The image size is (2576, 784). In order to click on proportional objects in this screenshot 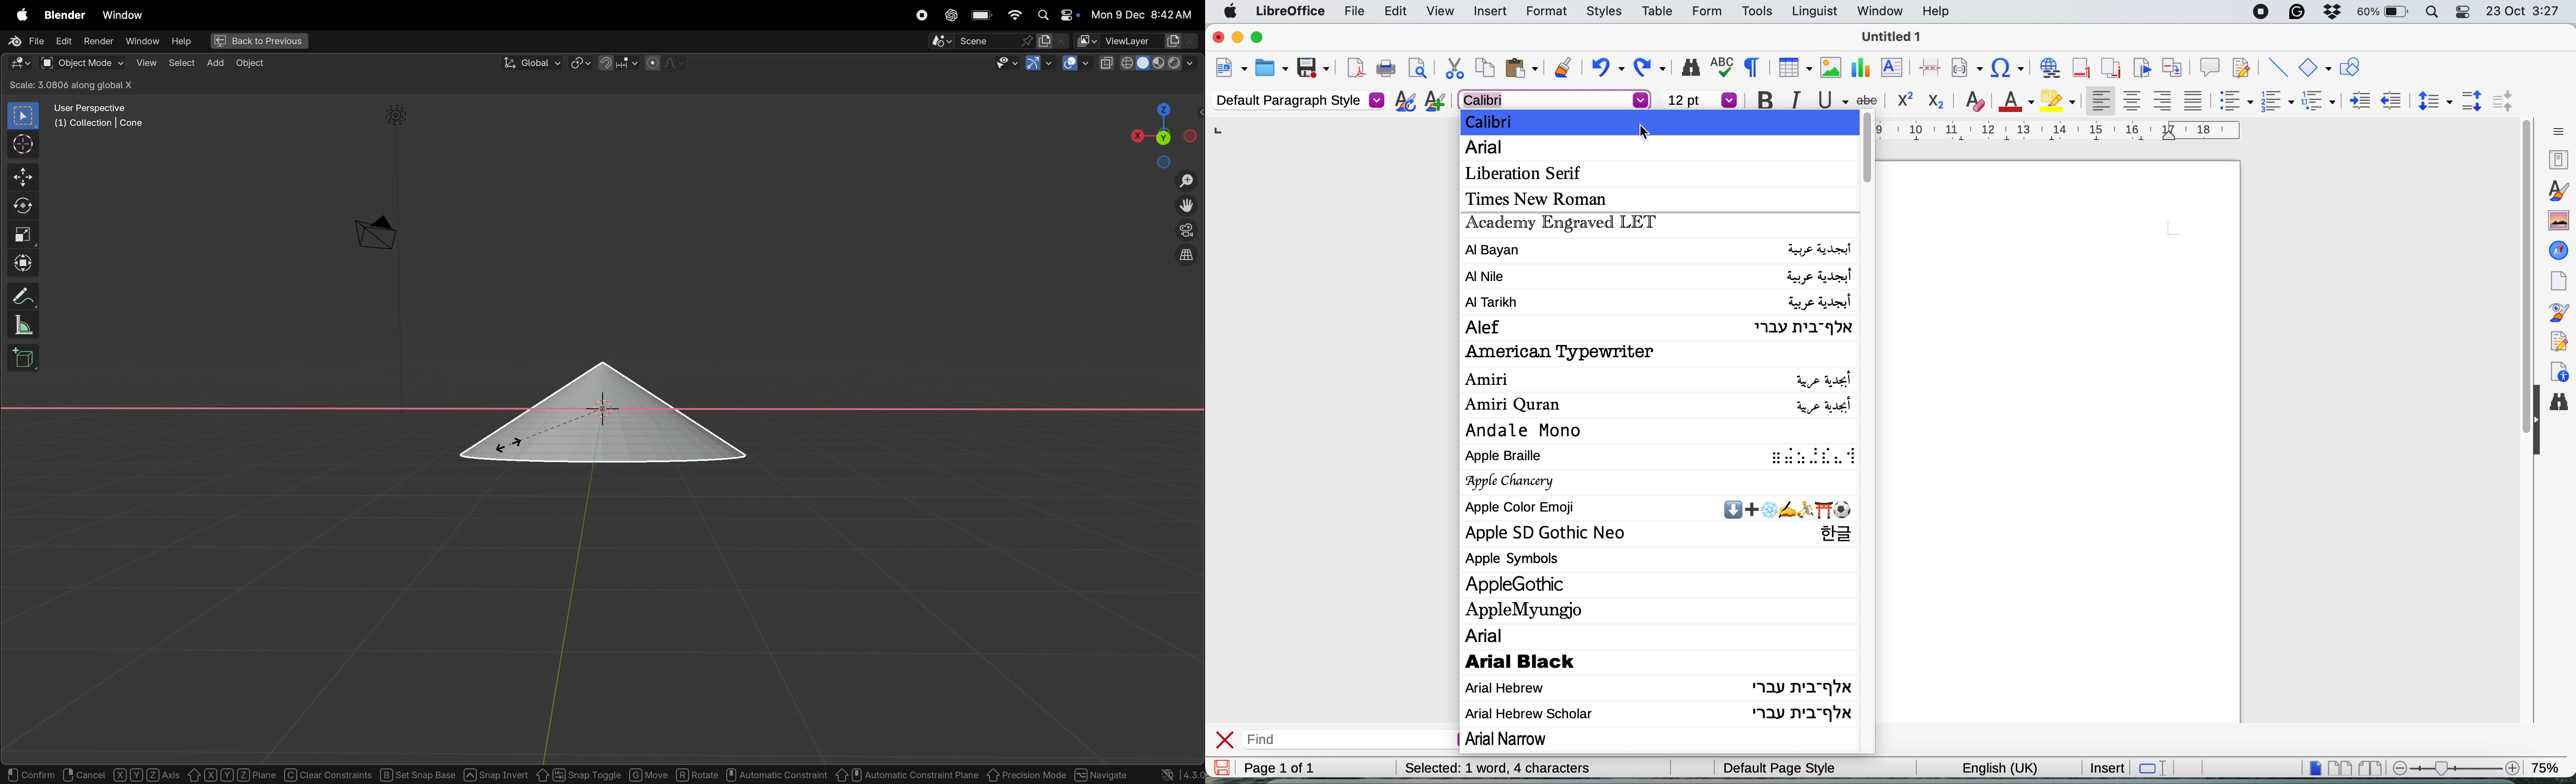, I will do `click(668, 63)`.